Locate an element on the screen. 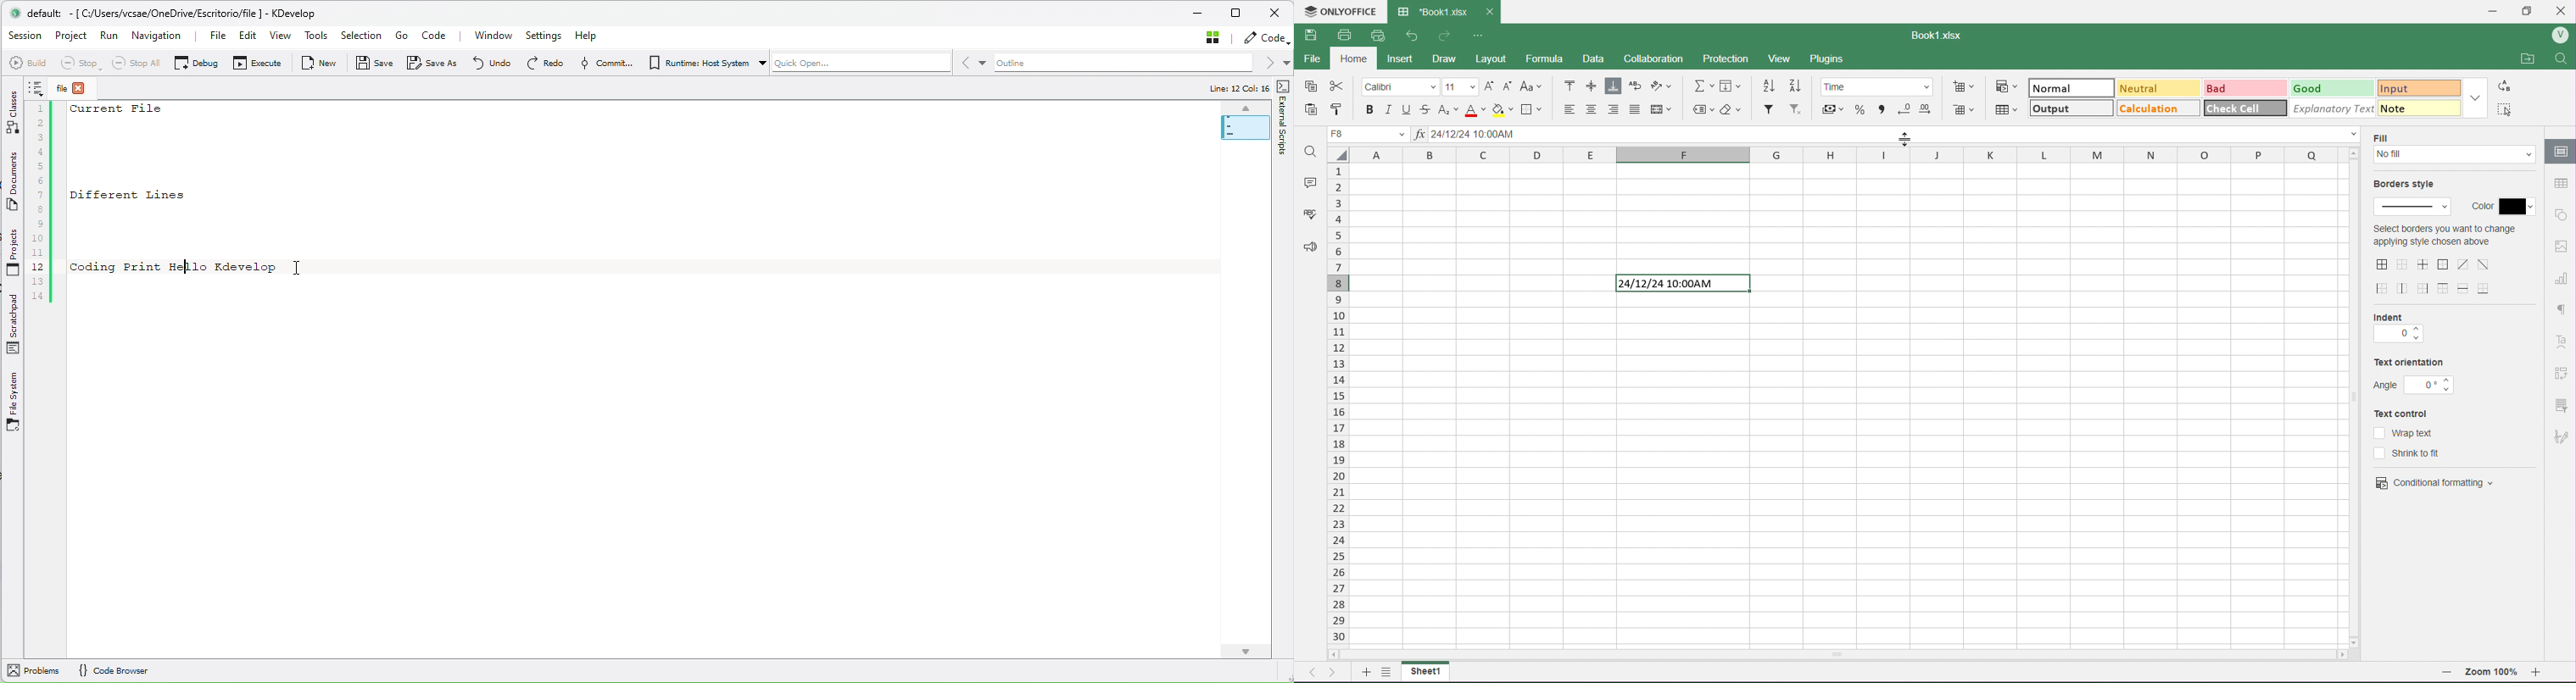 The width and height of the screenshot is (2576, 700). Filter is located at coordinates (1768, 110).